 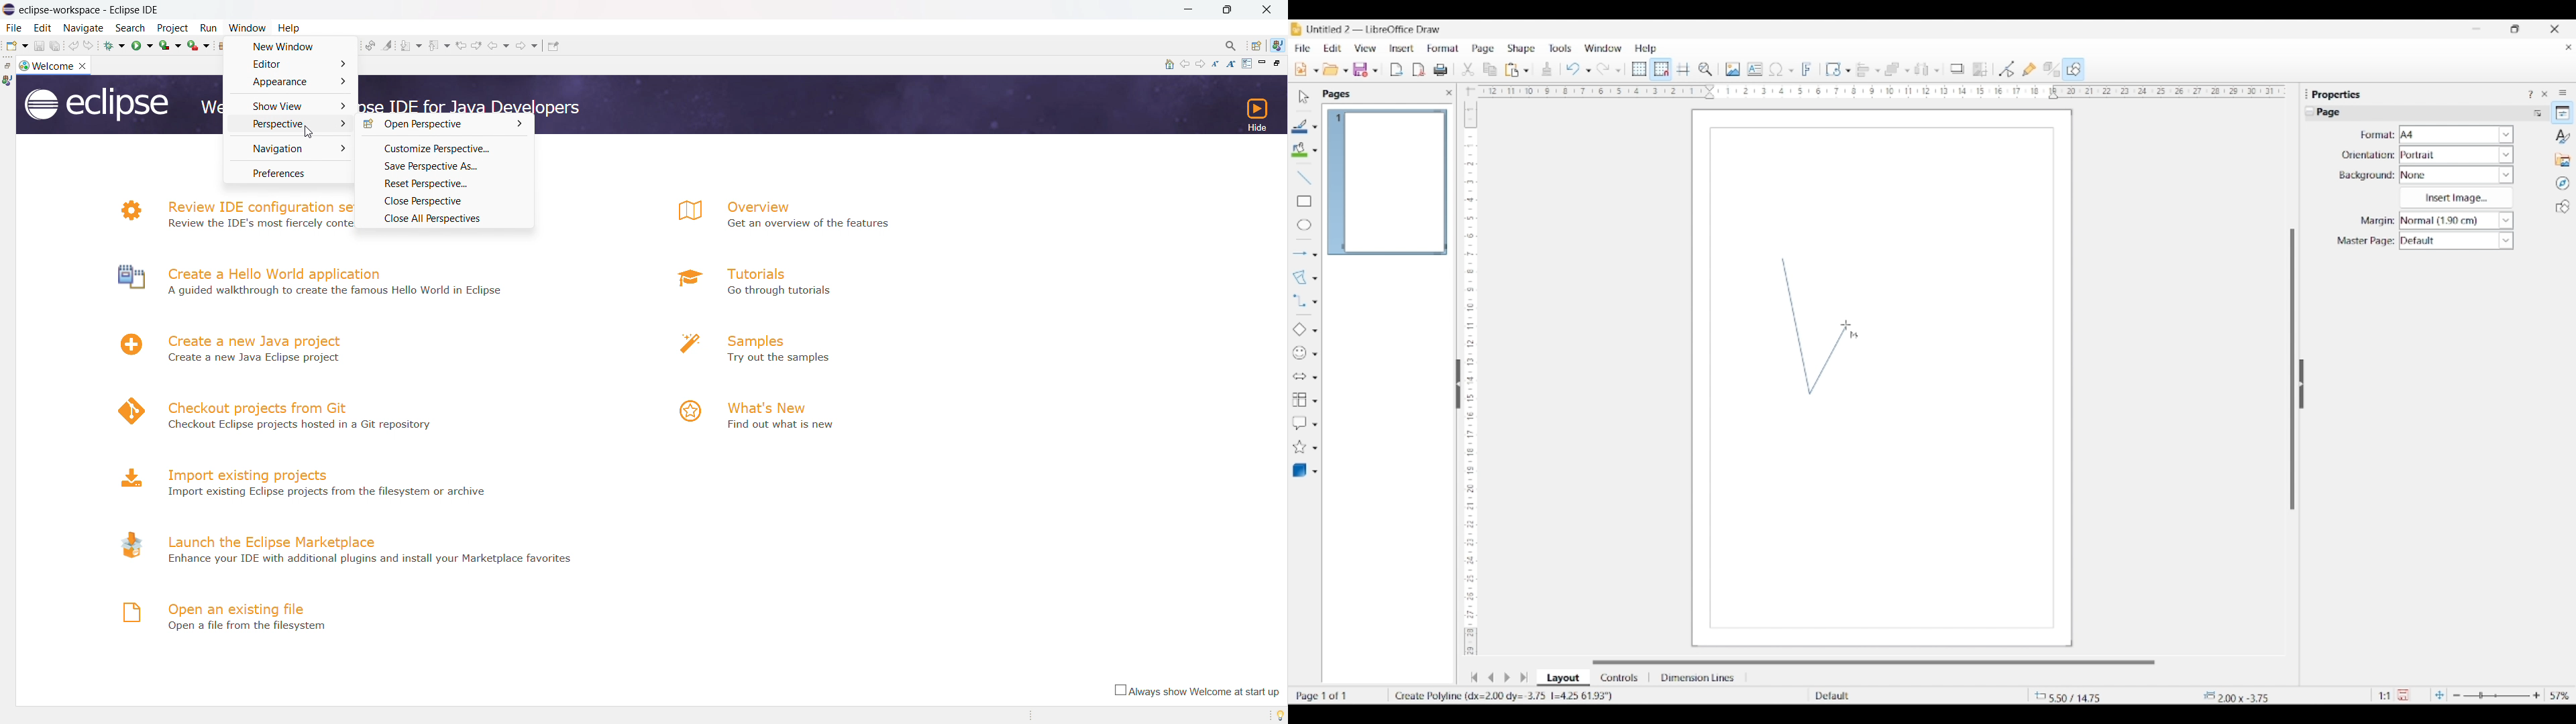 I want to click on previous edit location, so click(x=461, y=46).